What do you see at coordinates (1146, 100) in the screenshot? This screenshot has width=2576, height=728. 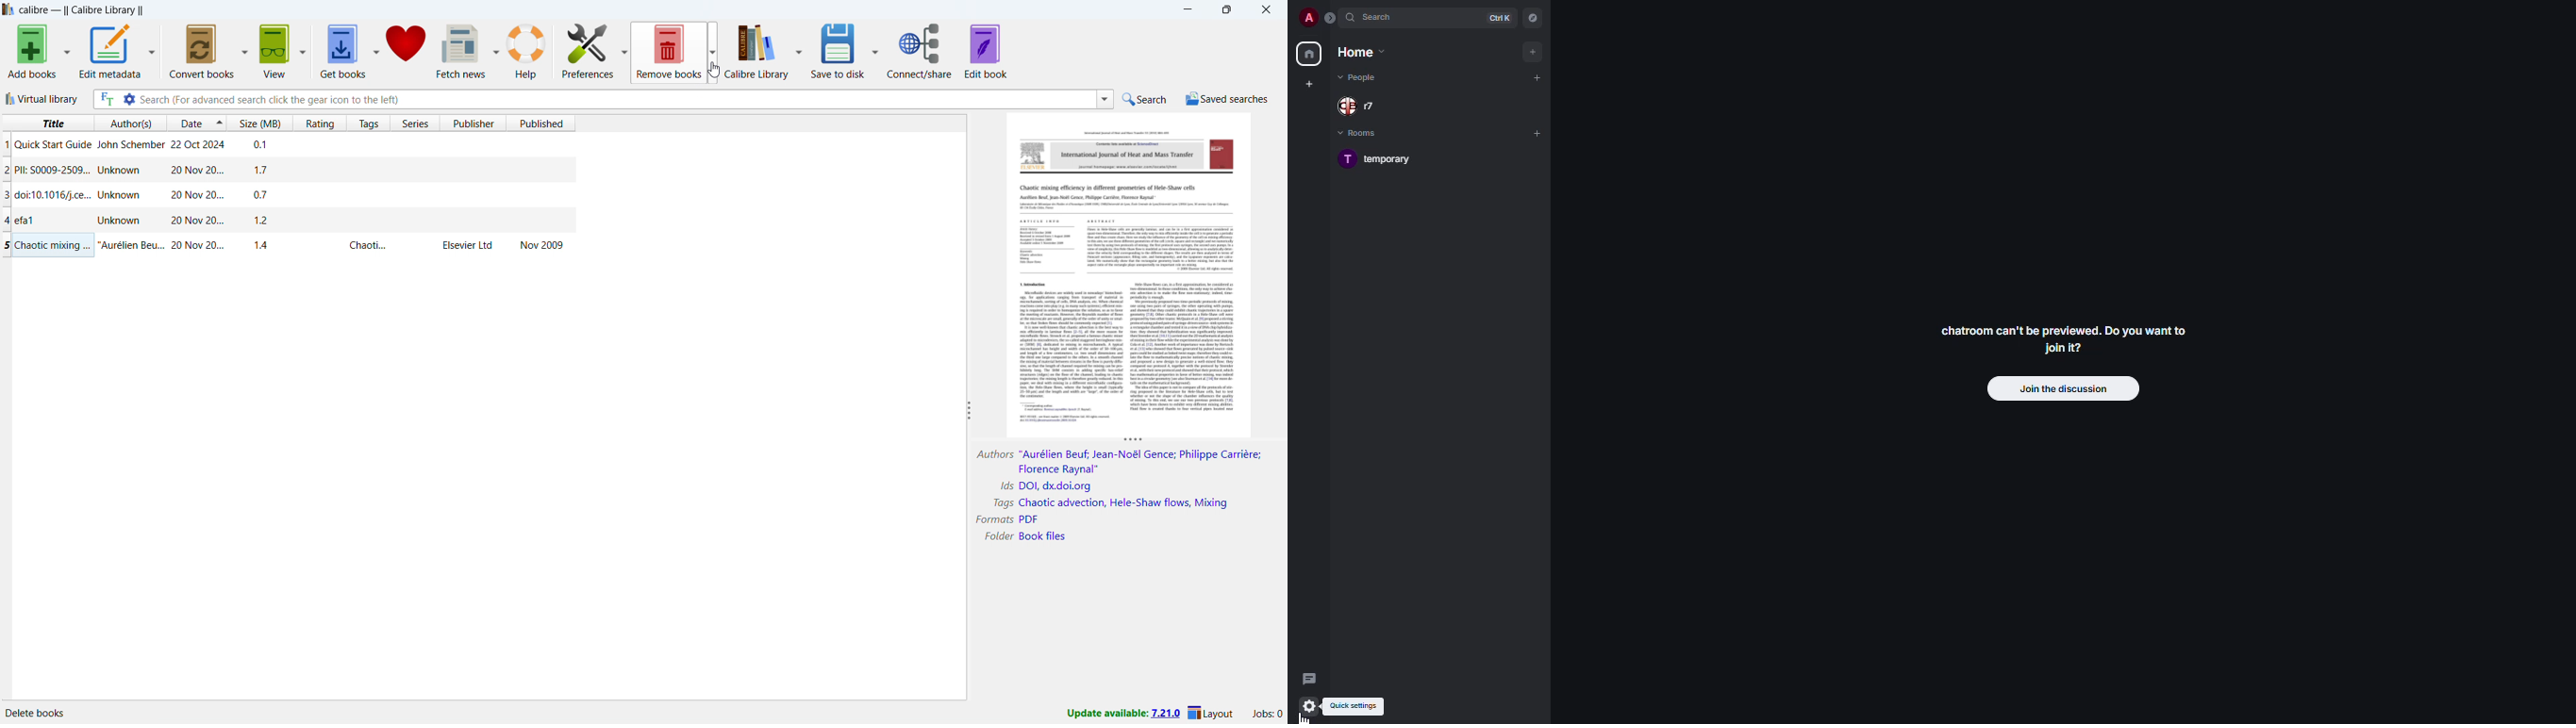 I see `do a quick search` at bounding box center [1146, 100].